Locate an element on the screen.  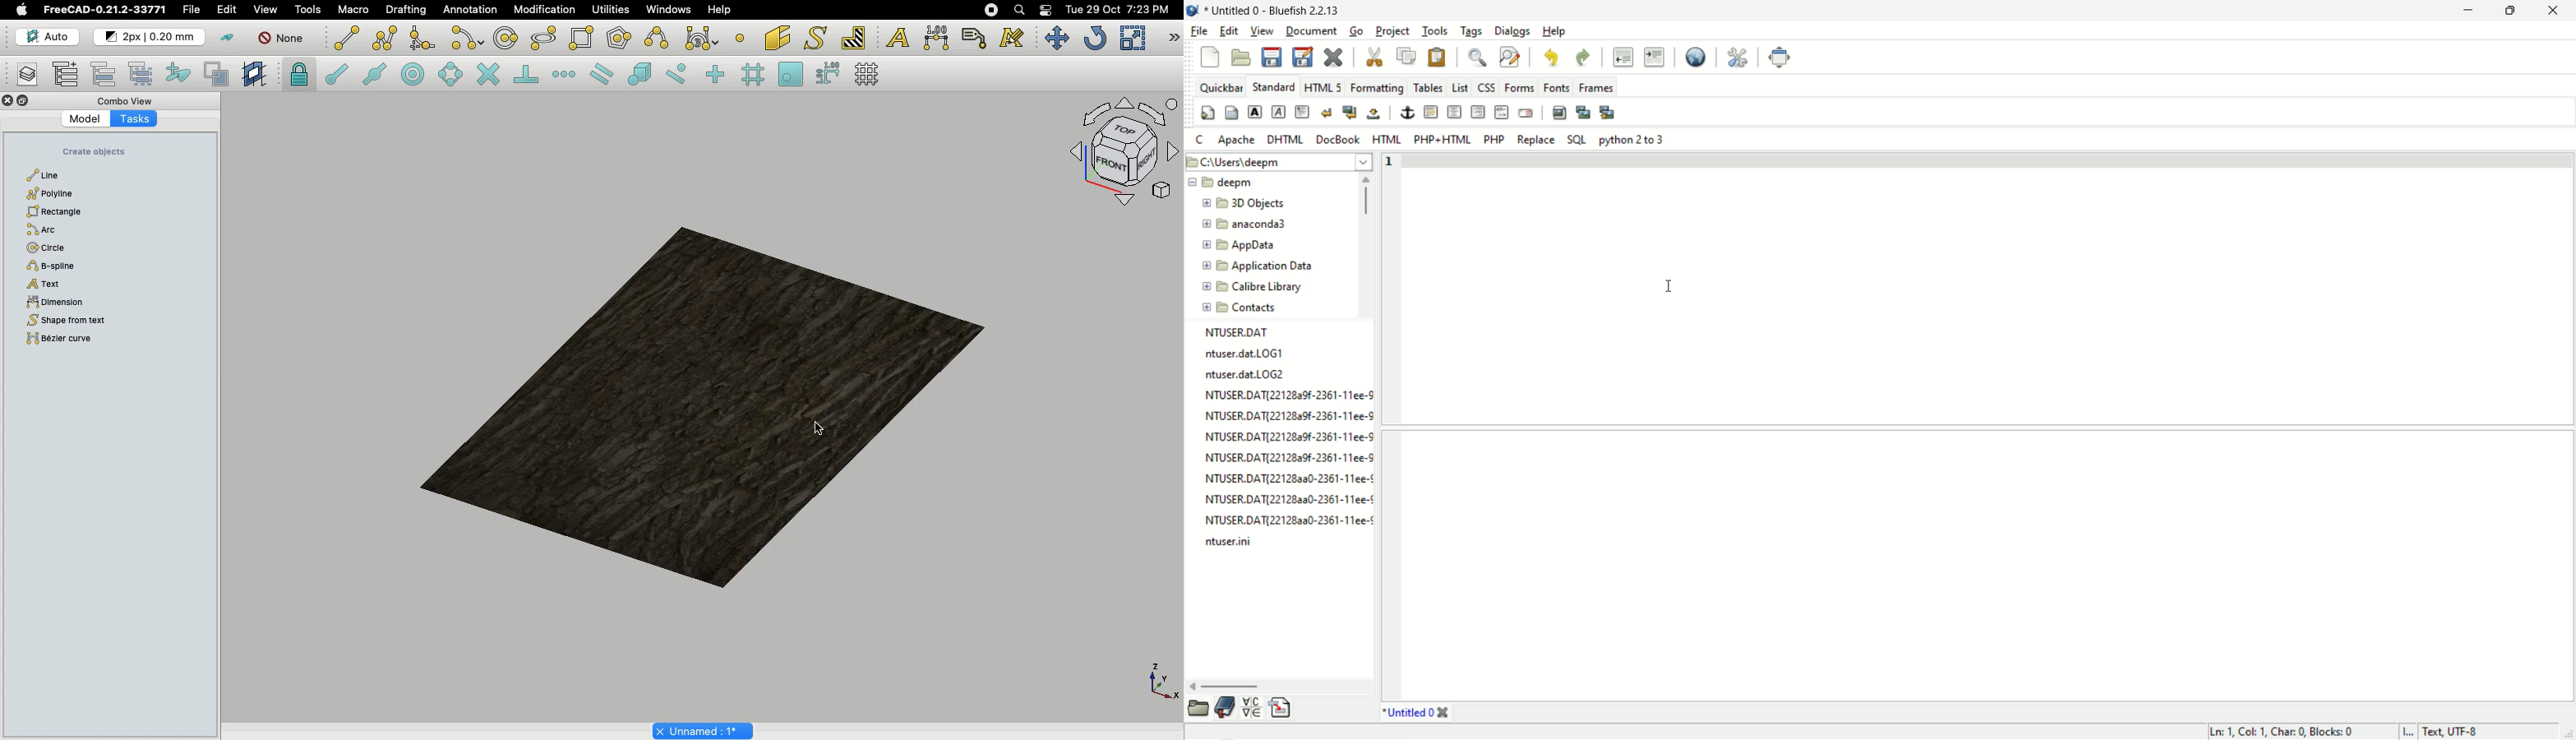
Recording is located at coordinates (990, 9).